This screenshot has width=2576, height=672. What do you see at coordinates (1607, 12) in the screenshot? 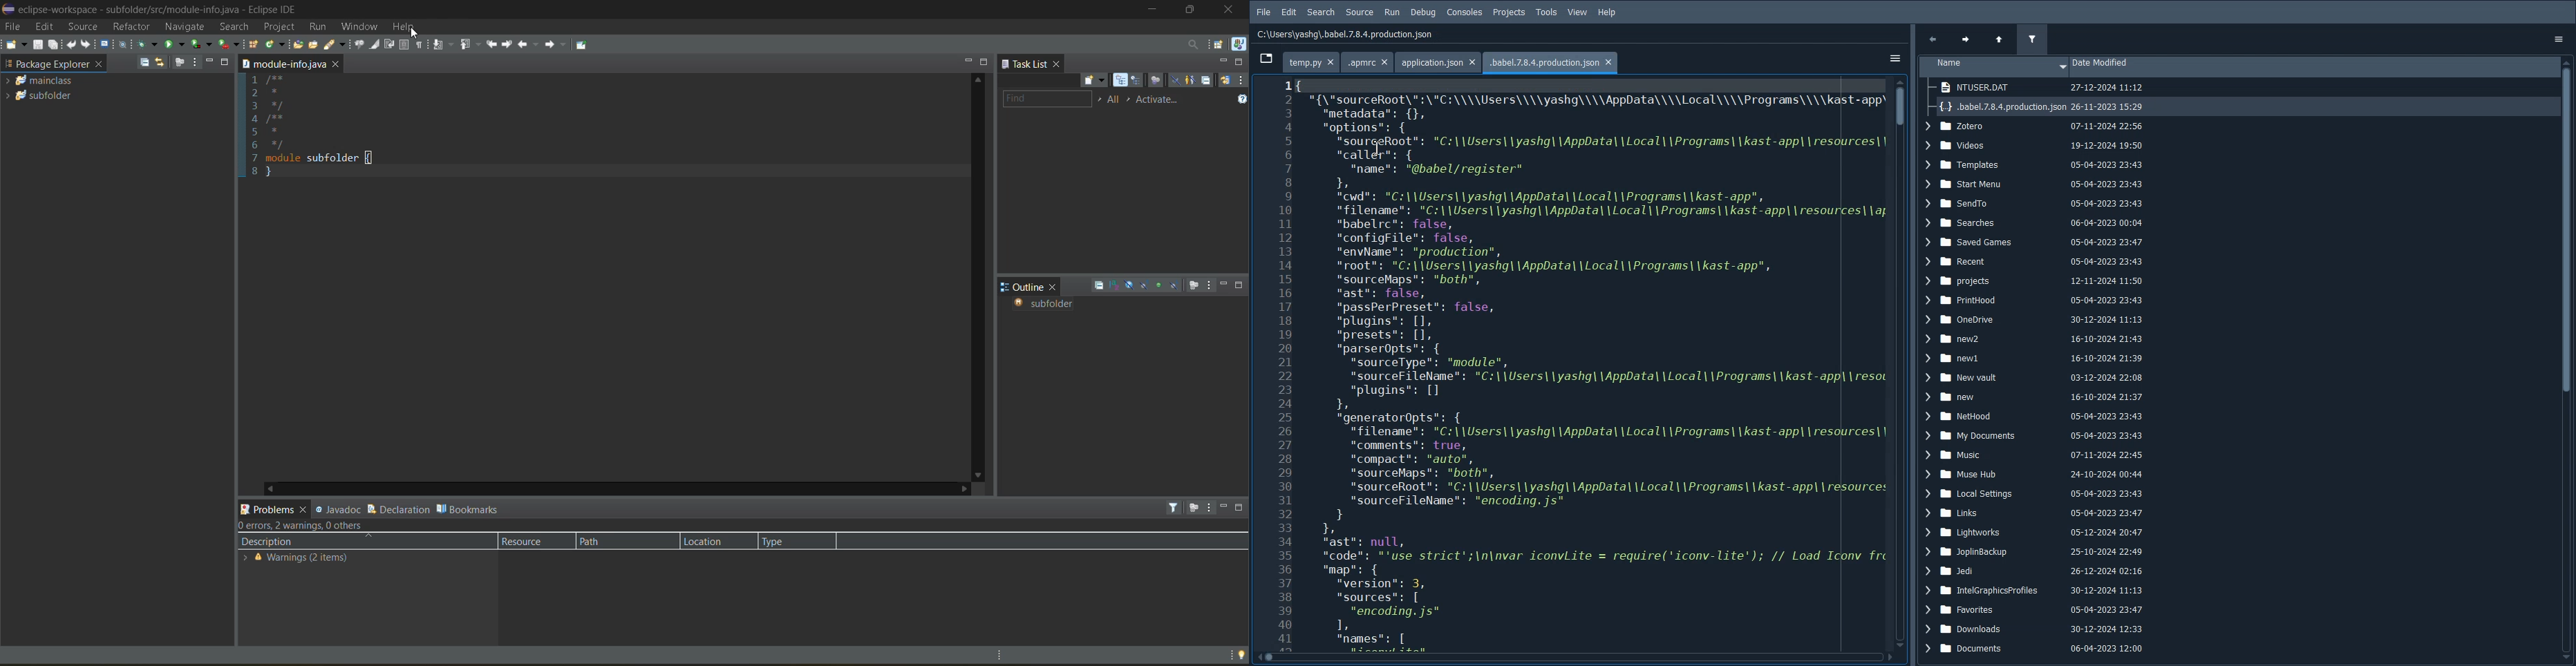
I see `Help` at bounding box center [1607, 12].